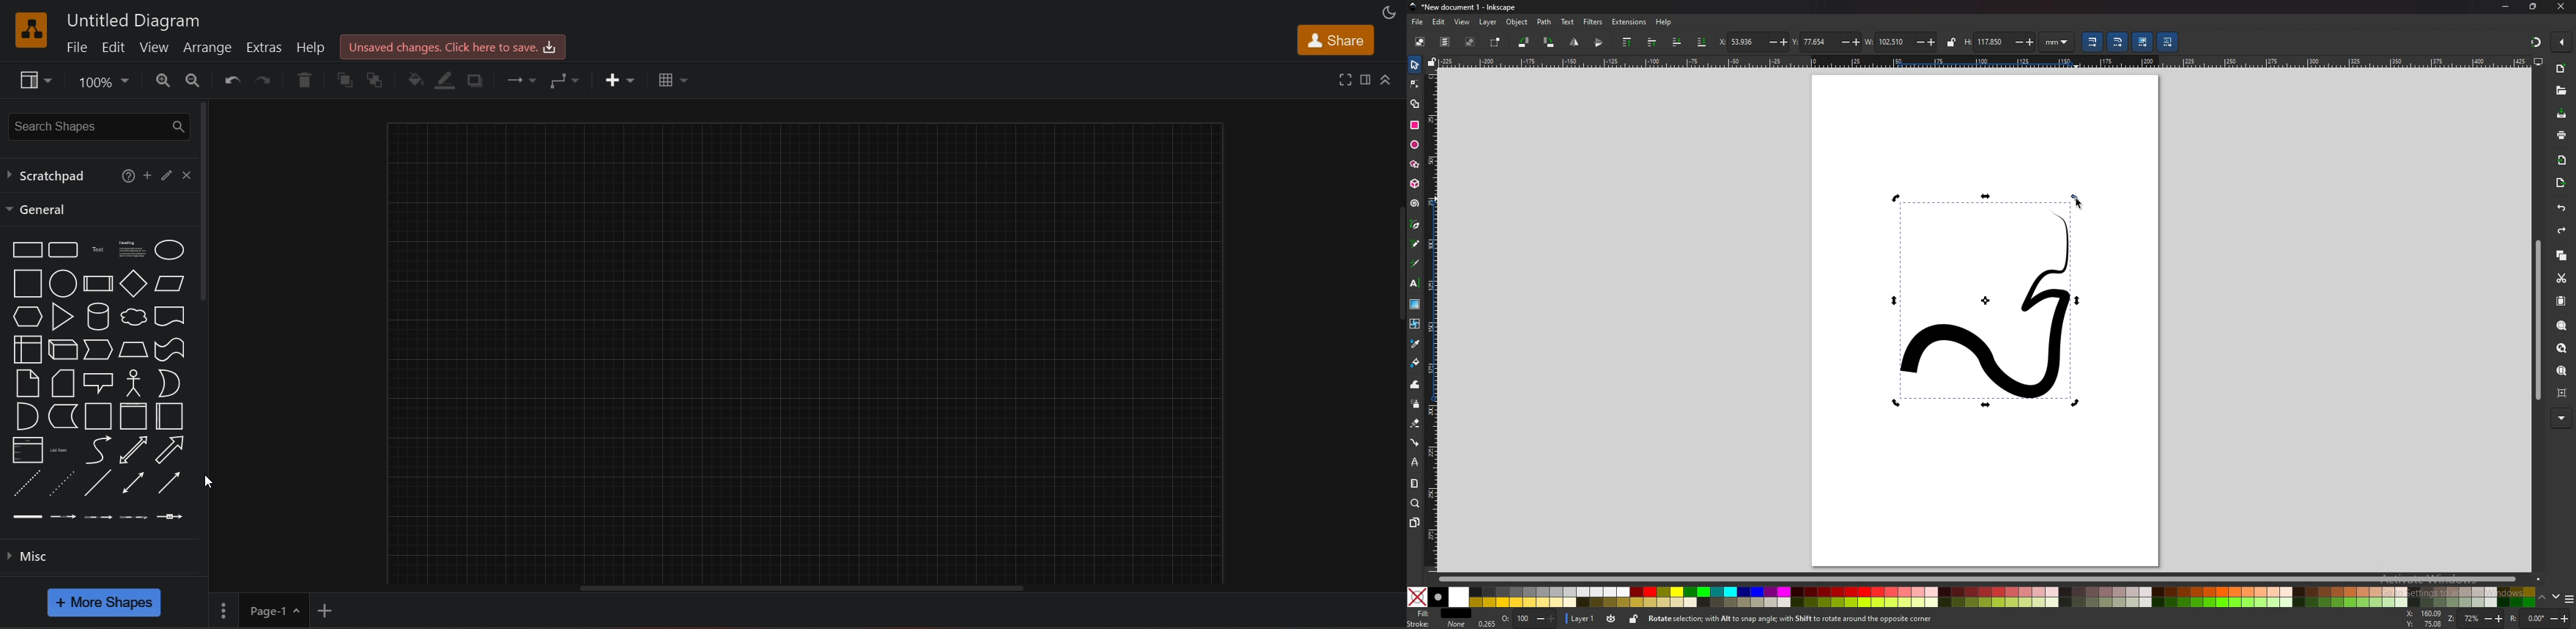  What do you see at coordinates (1991, 577) in the screenshot?
I see `scroll bar` at bounding box center [1991, 577].